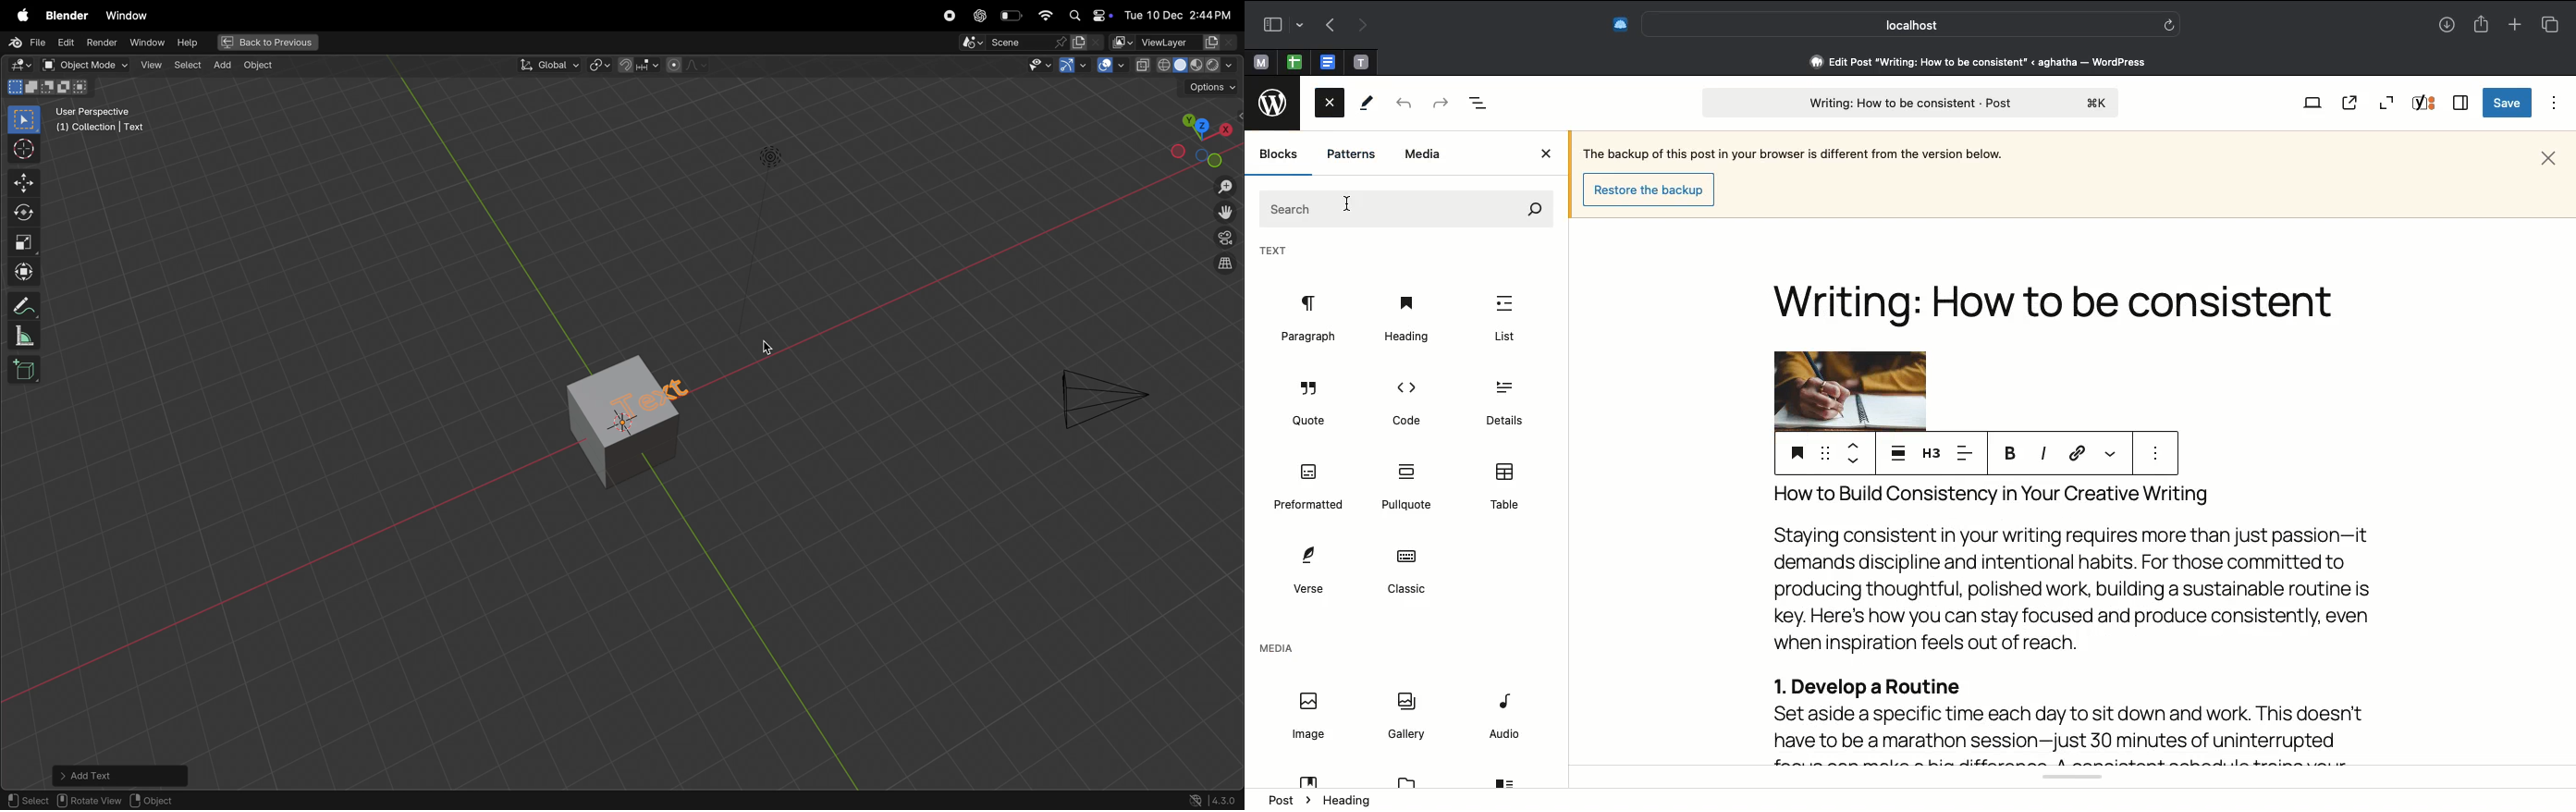 This screenshot has width=2576, height=812. I want to click on Verse, so click(1306, 570).